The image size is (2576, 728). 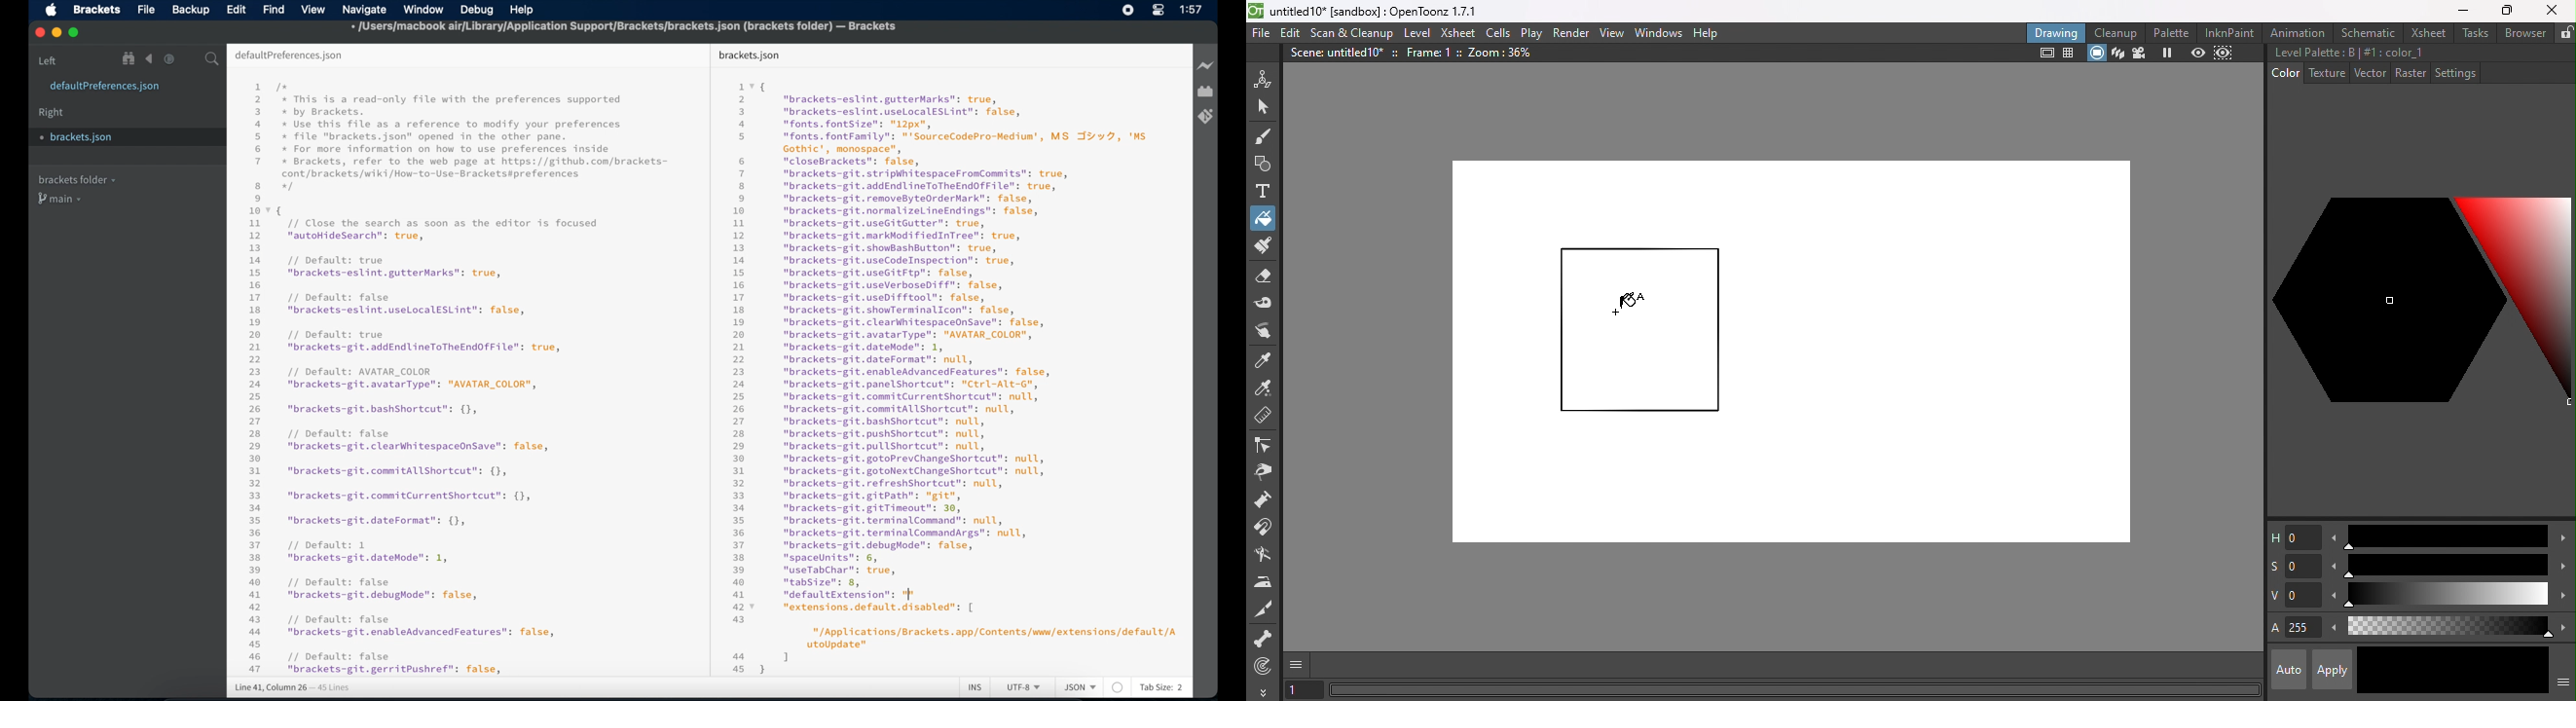 I want to click on Set the current frame, so click(x=1304, y=691).